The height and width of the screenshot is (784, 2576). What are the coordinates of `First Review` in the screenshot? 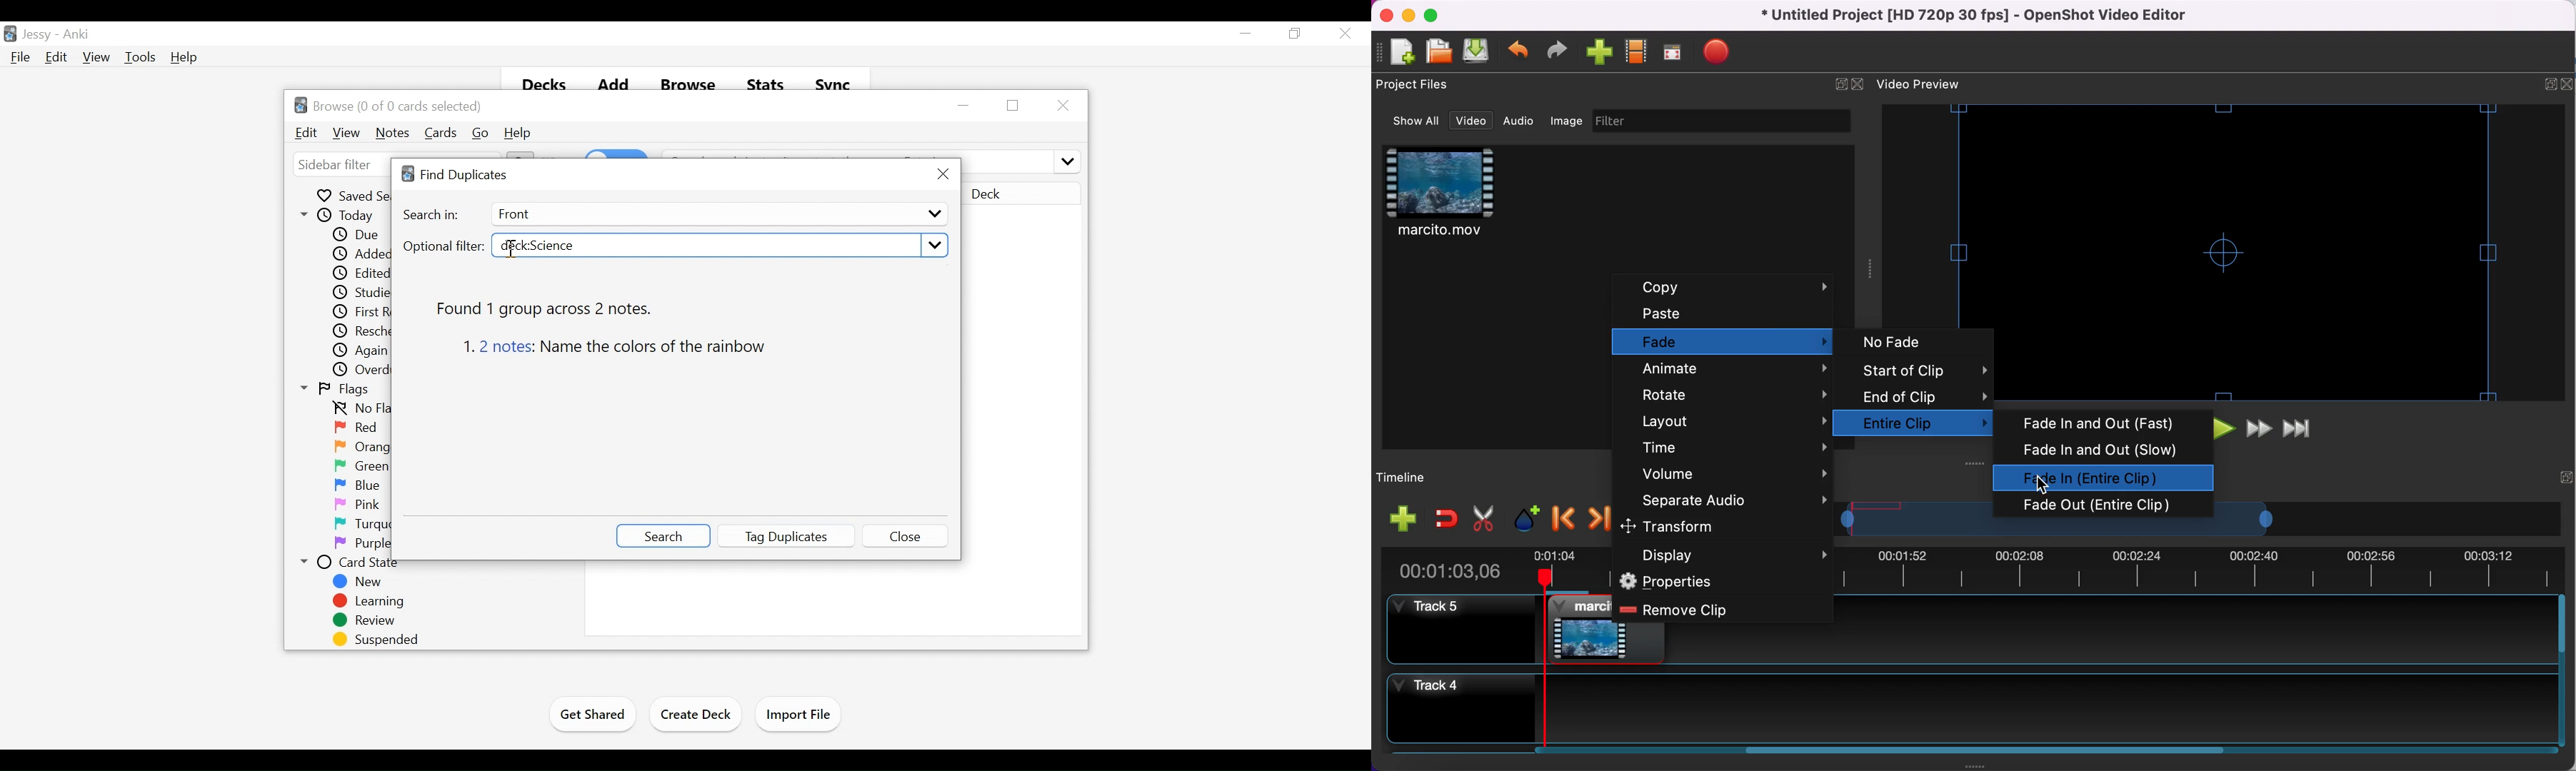 It's located at (361, 312).